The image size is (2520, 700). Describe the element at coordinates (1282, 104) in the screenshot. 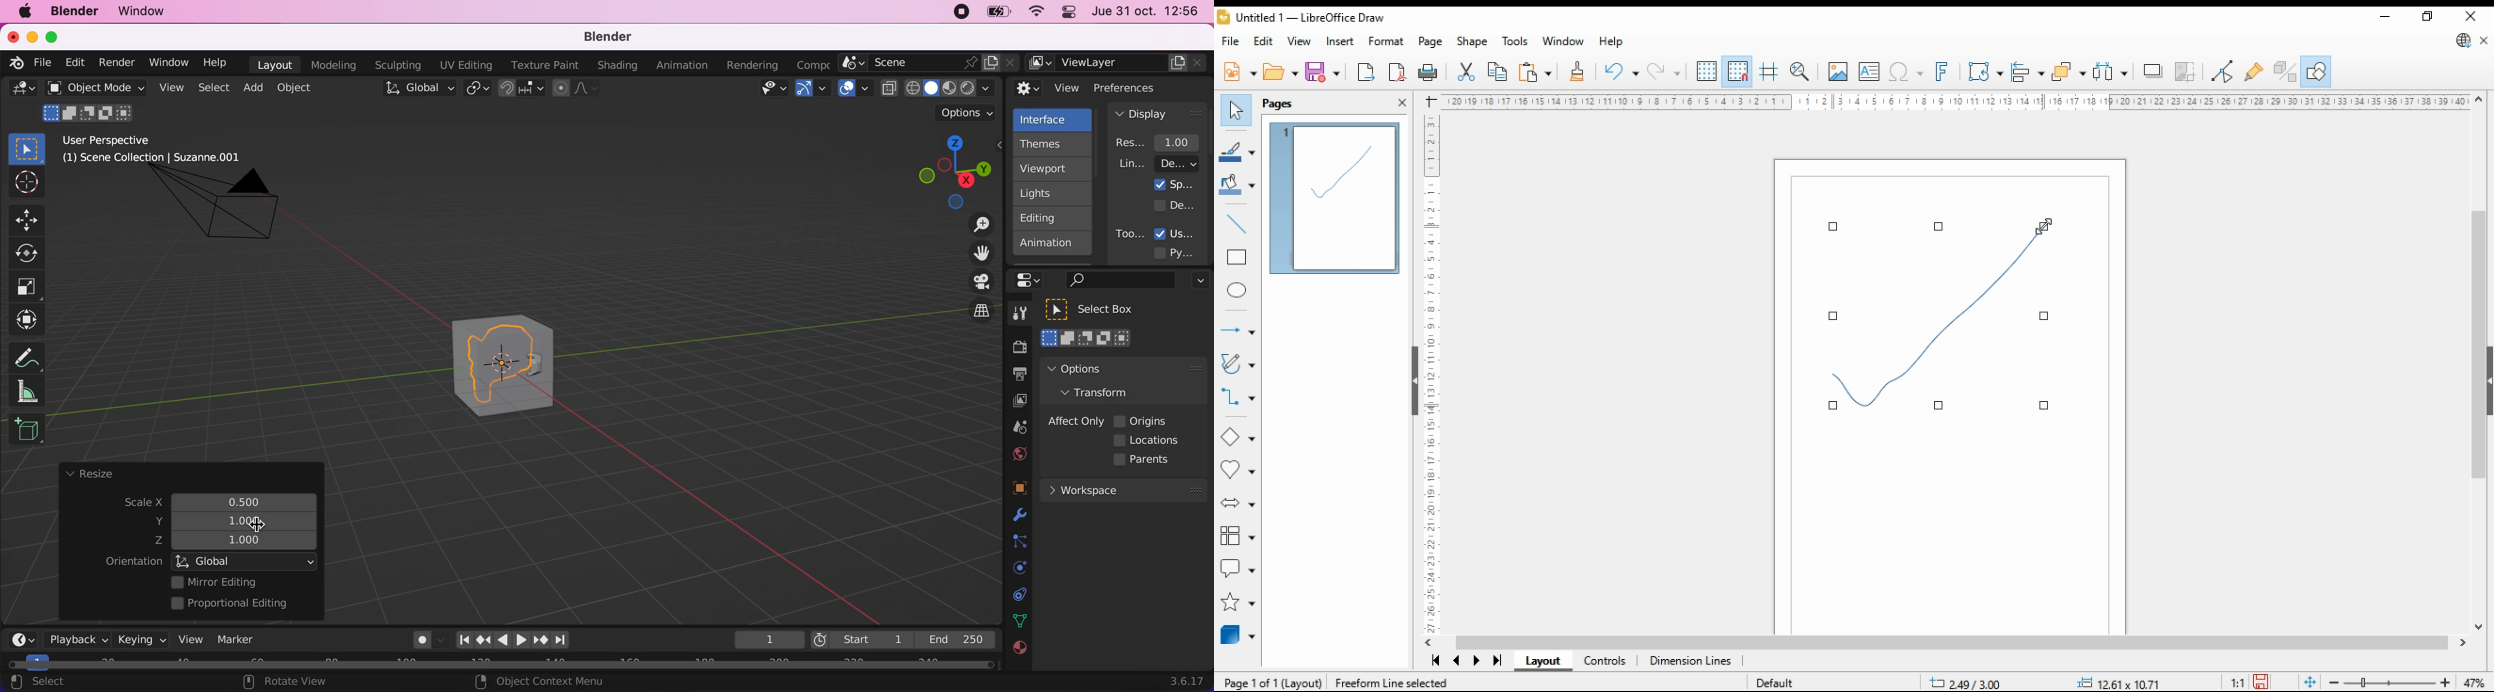

I see `pages` at that location.